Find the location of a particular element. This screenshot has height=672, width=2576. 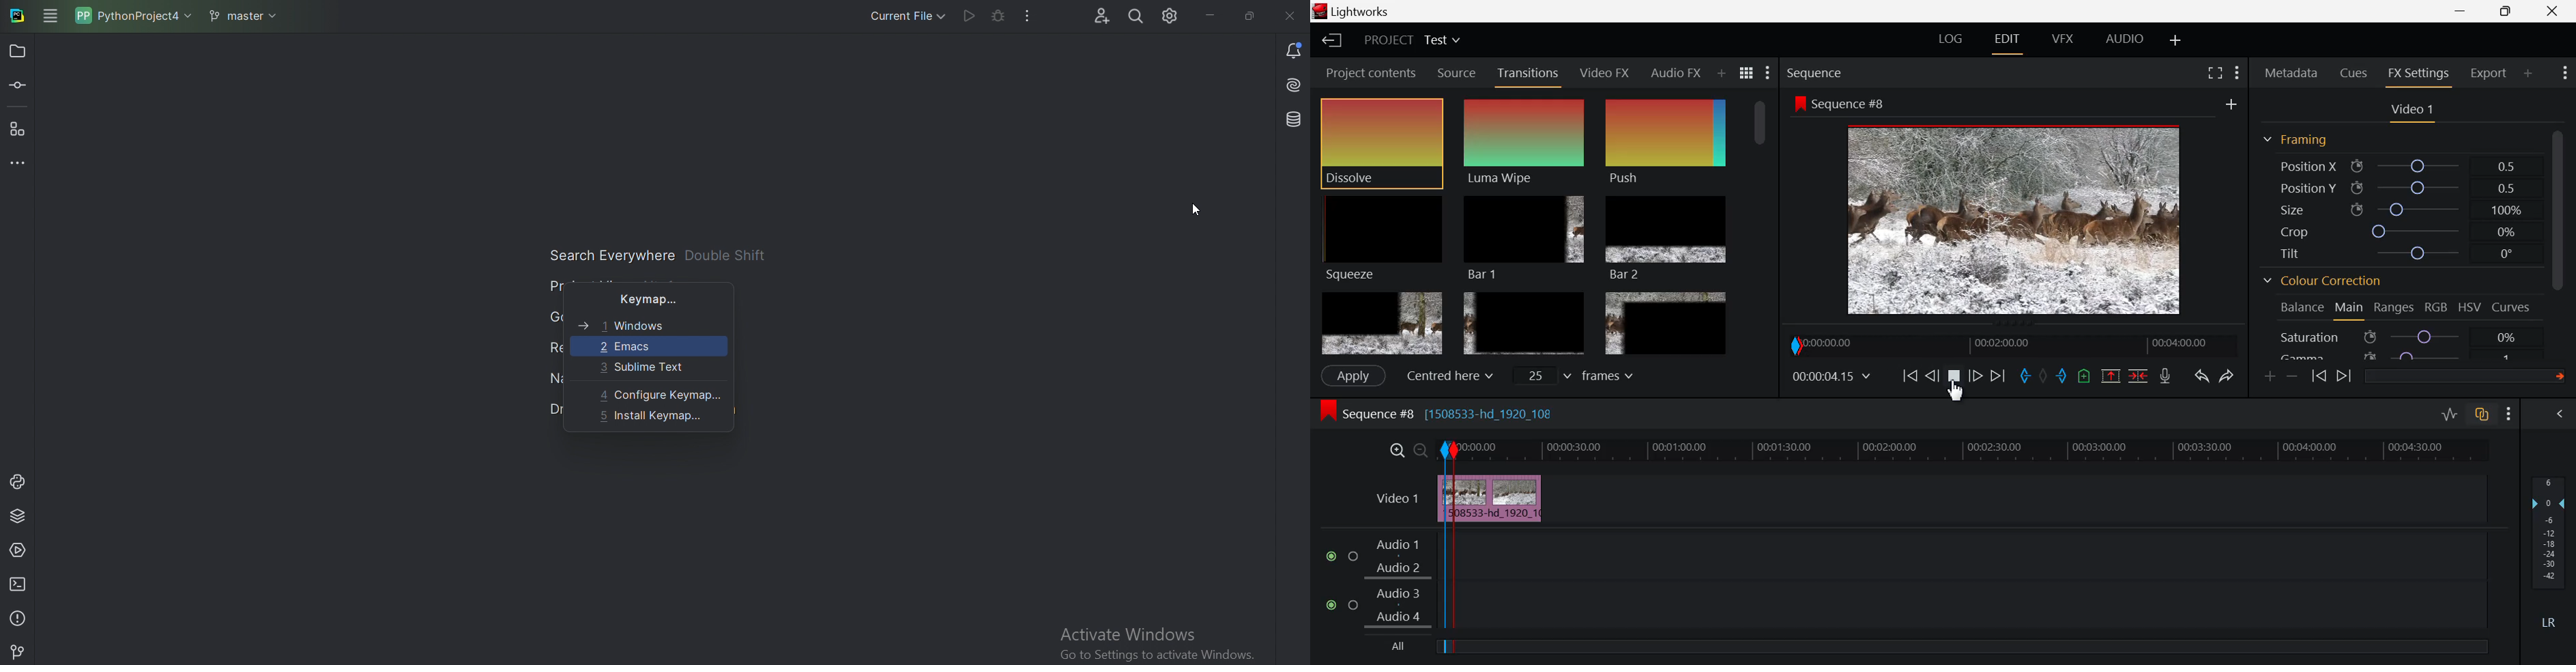

Cursor is located at coordinates (1962, 396).